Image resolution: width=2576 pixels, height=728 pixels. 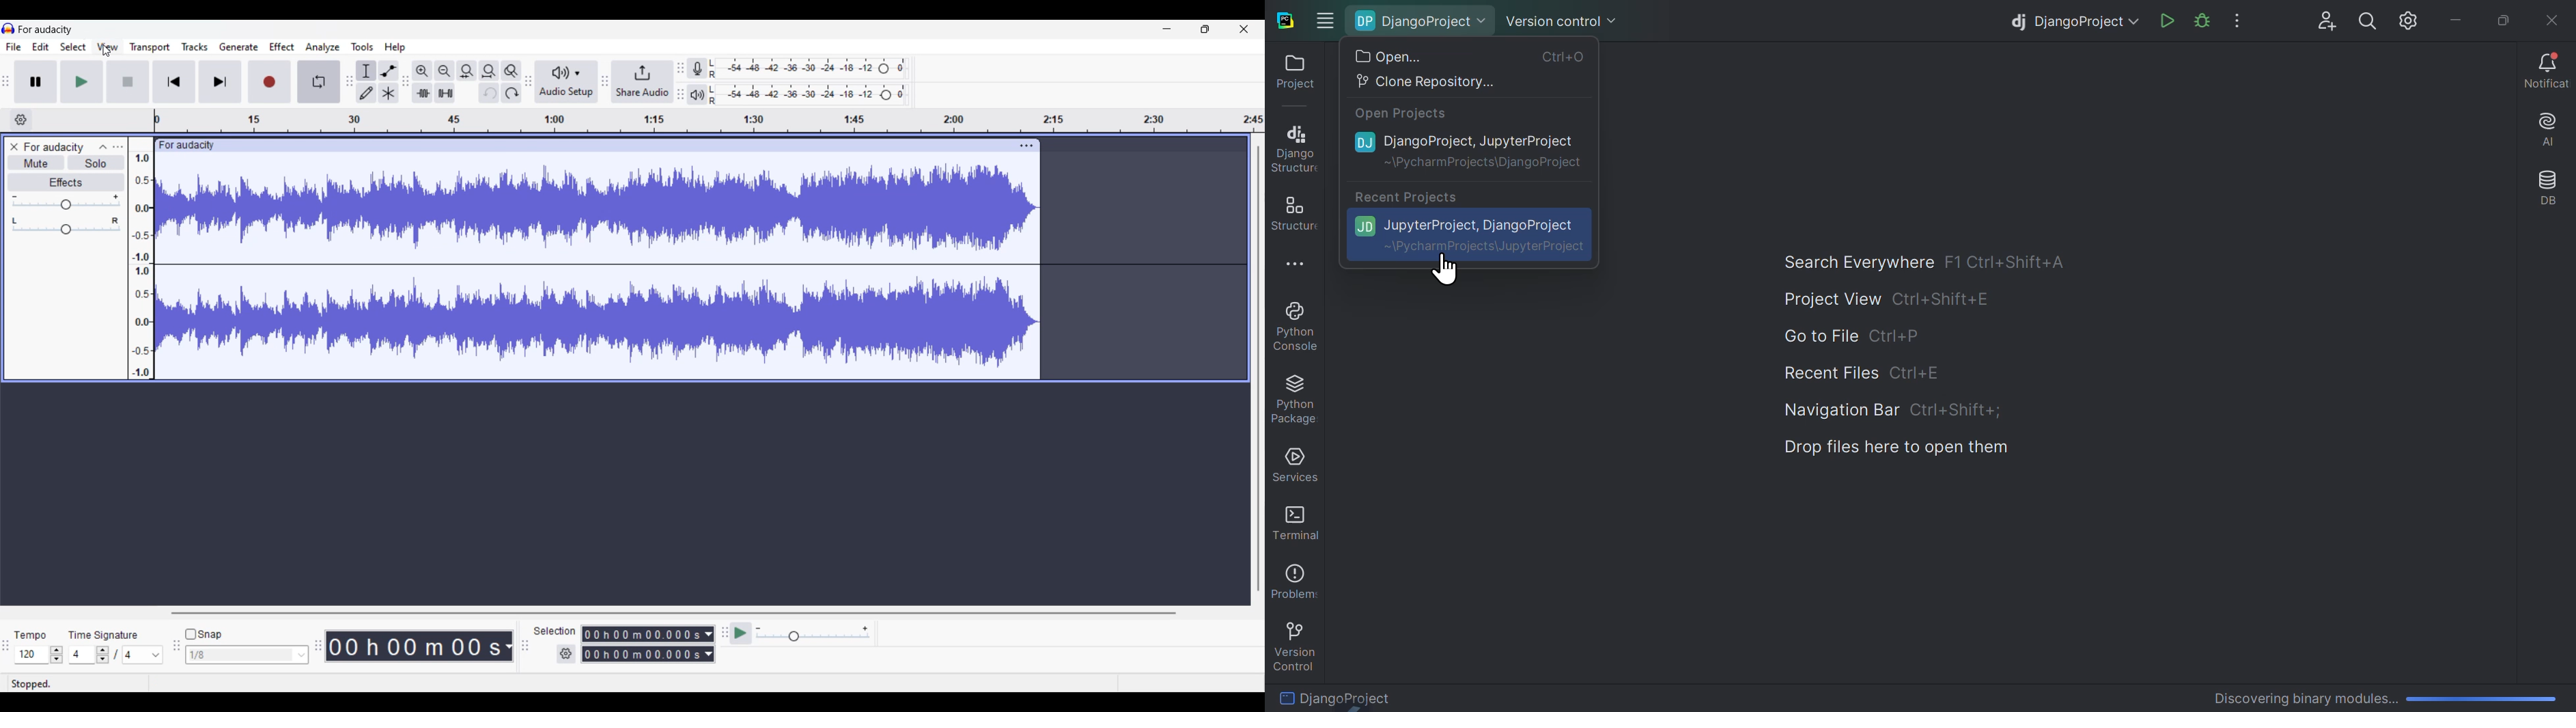 What do you see at coordinates (362, 47) in the screenshot?
I see `Tools` at bounding box center [362, 47].